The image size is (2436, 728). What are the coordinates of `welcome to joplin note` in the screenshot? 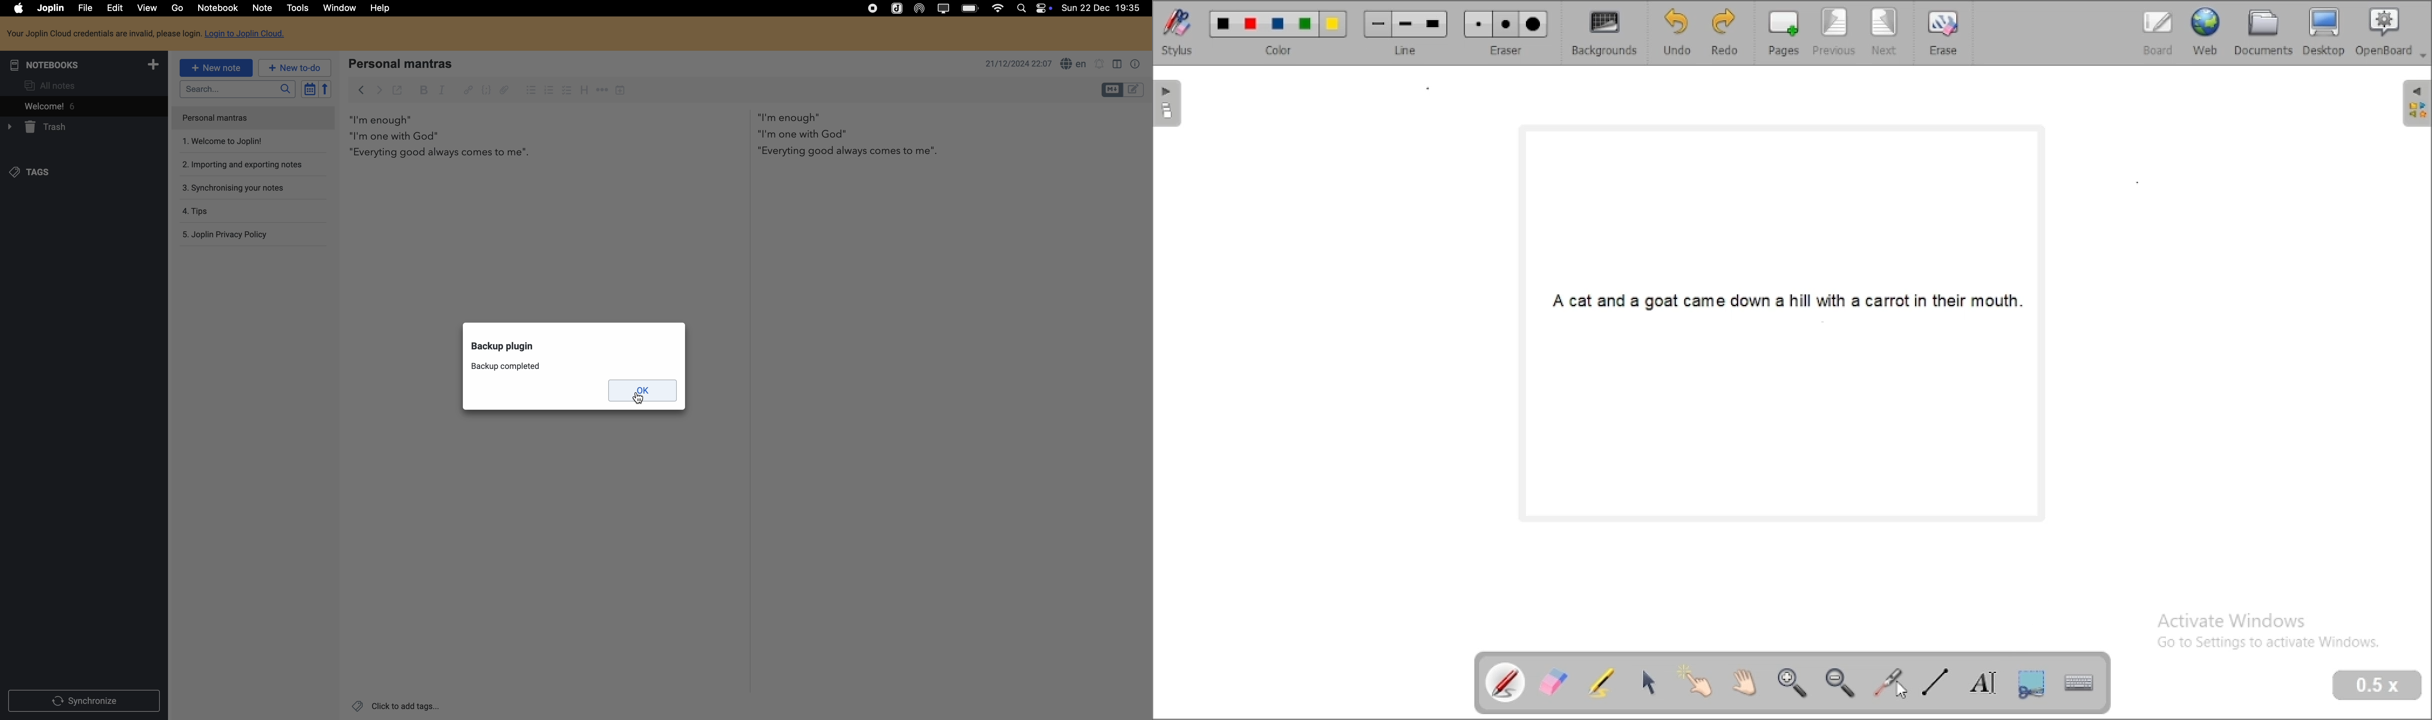 It's located at (228, 143).